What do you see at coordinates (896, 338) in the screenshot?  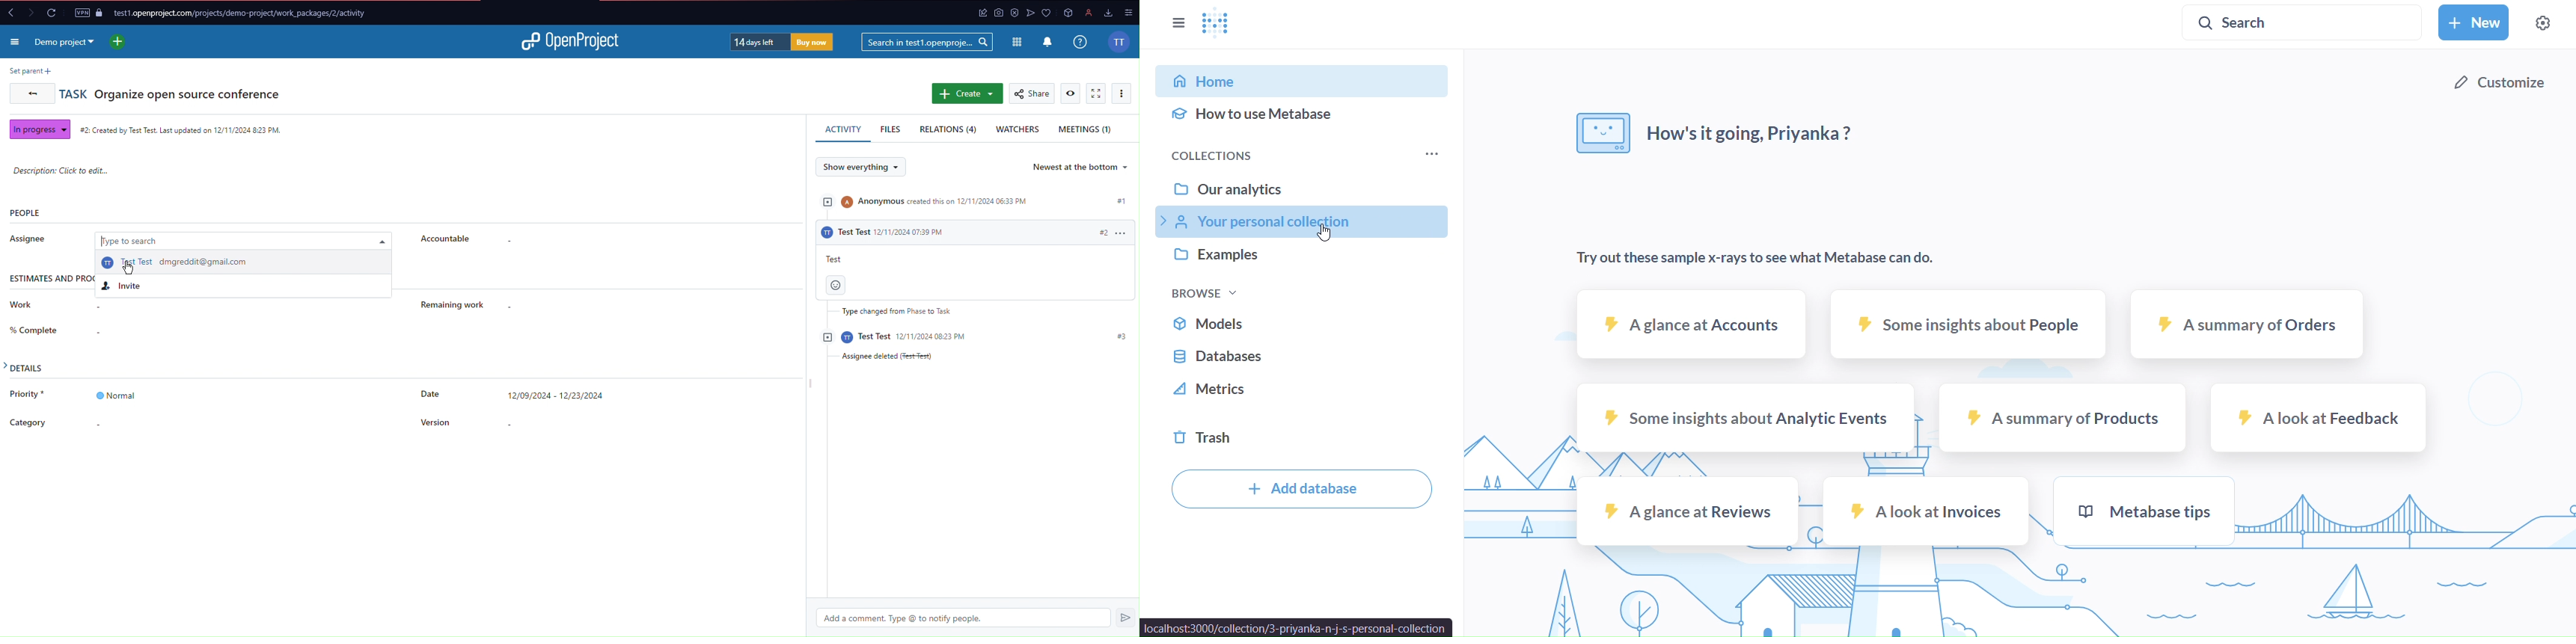 I see `Test test` at bounding box center [896, 338].